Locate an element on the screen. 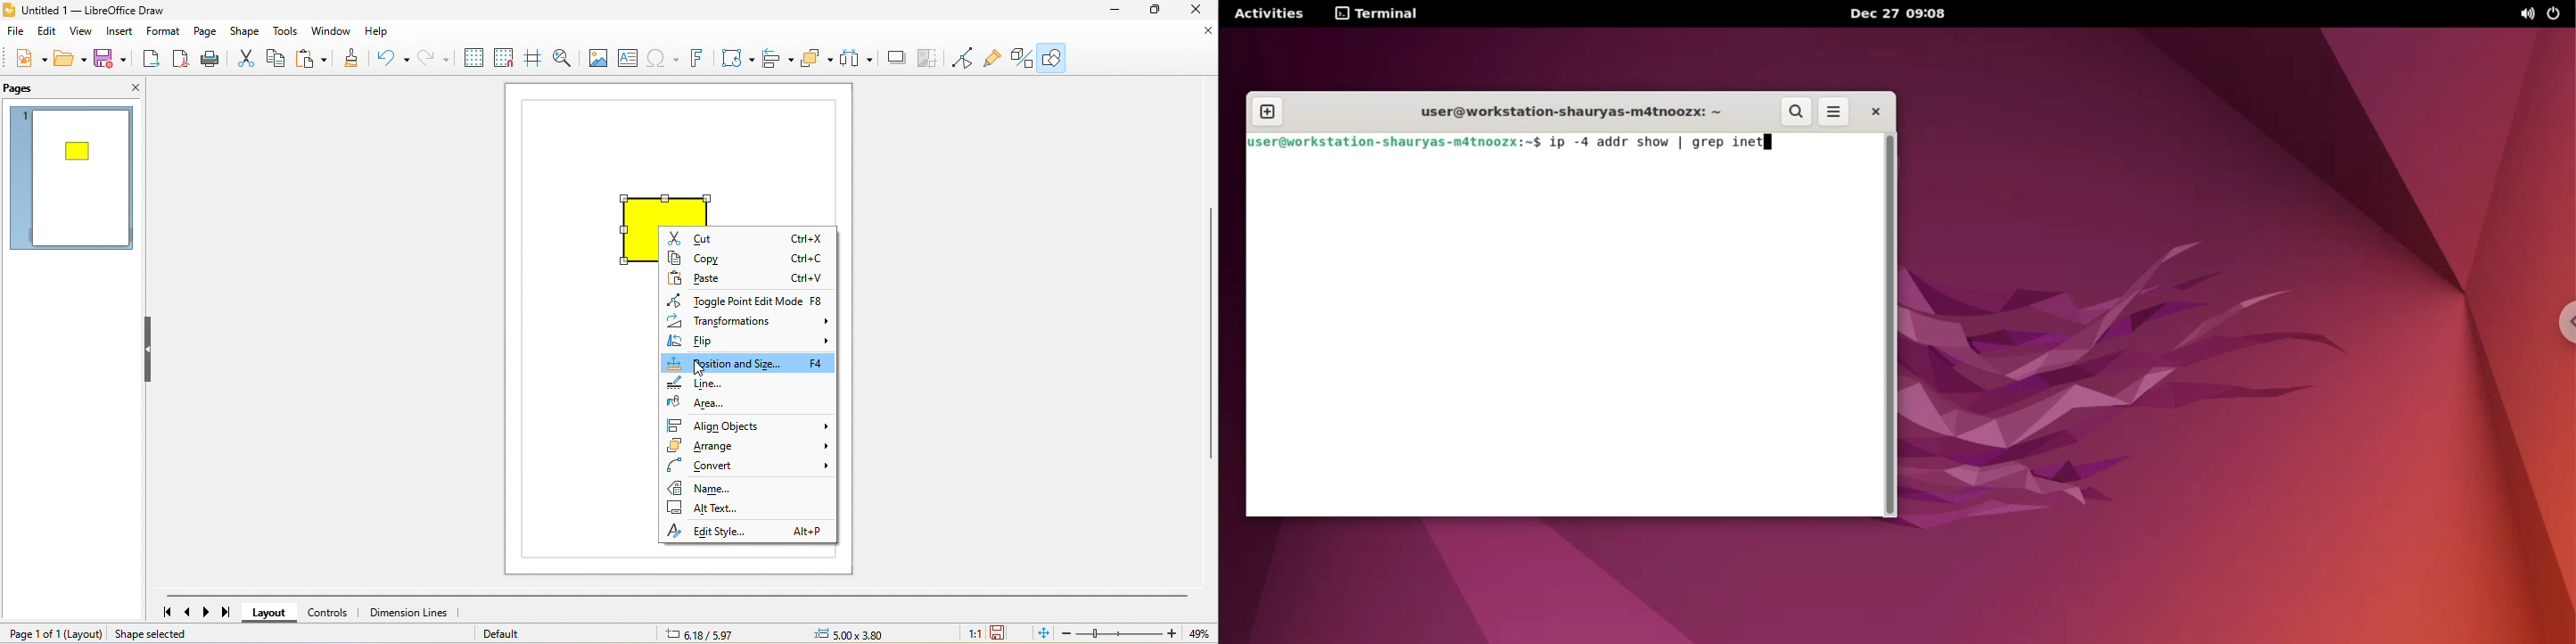 The height and width of the screenshot is (644, 2576). shape is located at coordinates (243, 33).